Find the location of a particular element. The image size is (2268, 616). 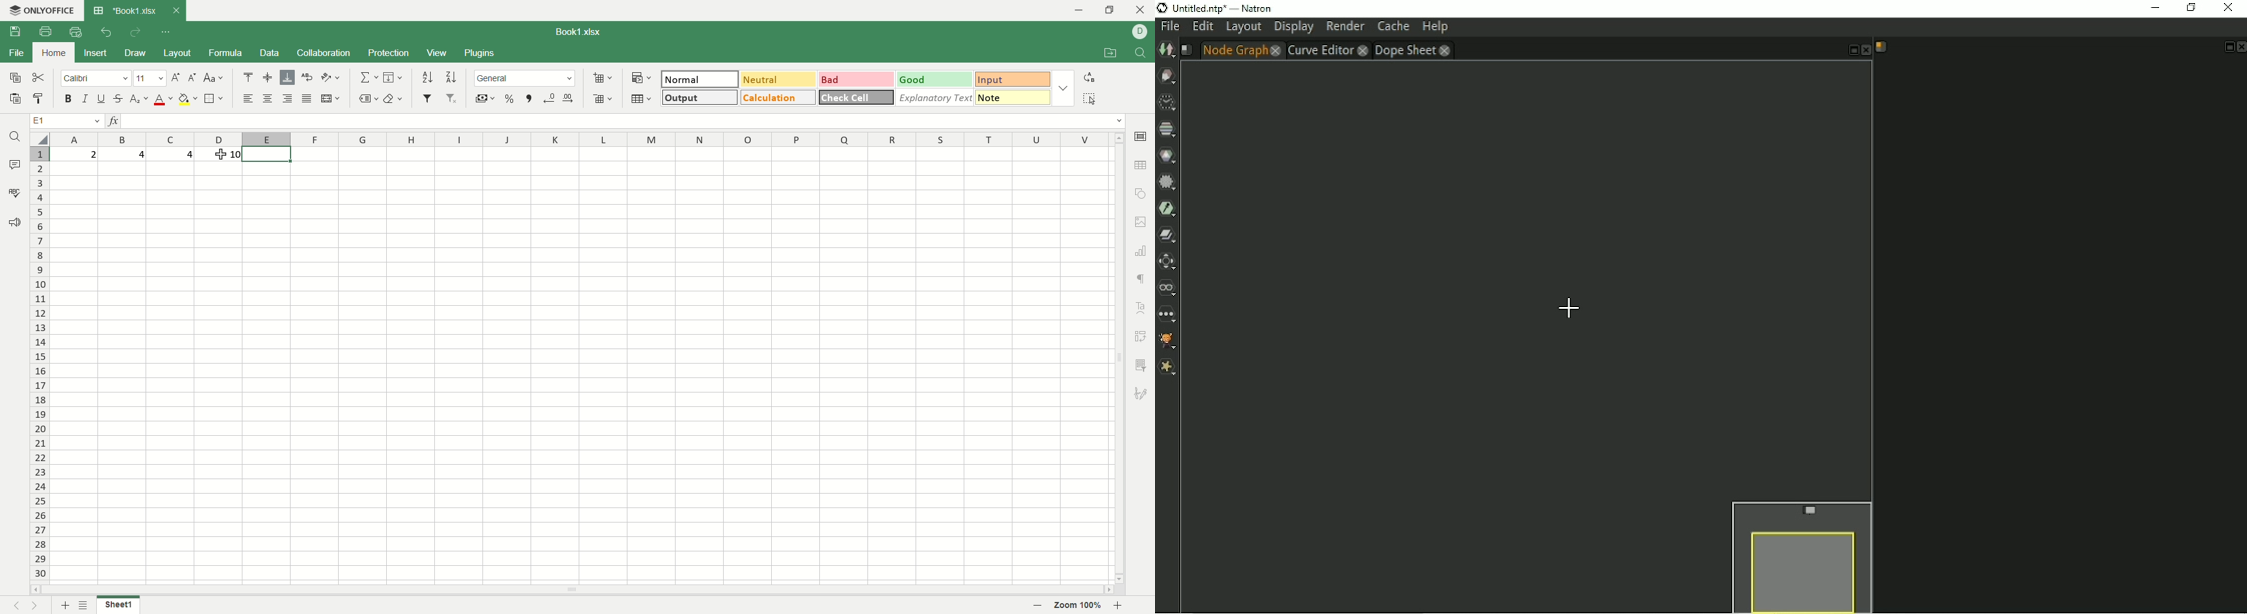

horizontal scroll bar is located at coordinates (573, 591).